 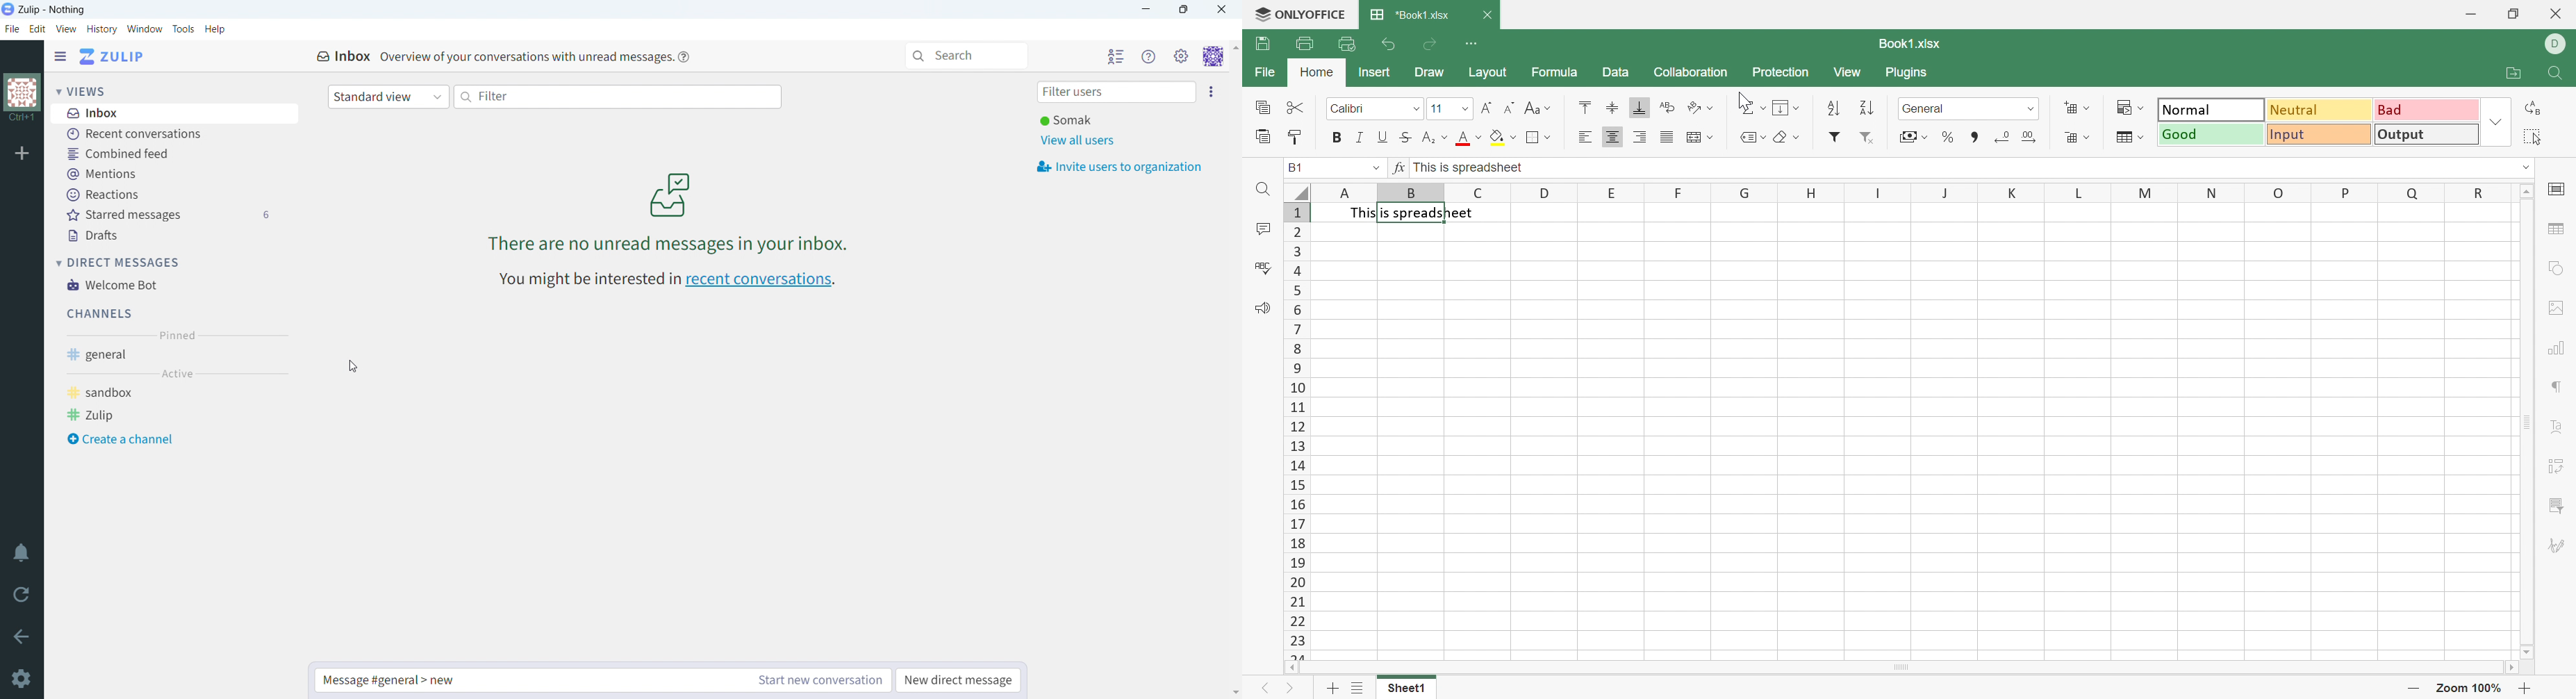 I want to click on A1, so click(x=1297, y=166).